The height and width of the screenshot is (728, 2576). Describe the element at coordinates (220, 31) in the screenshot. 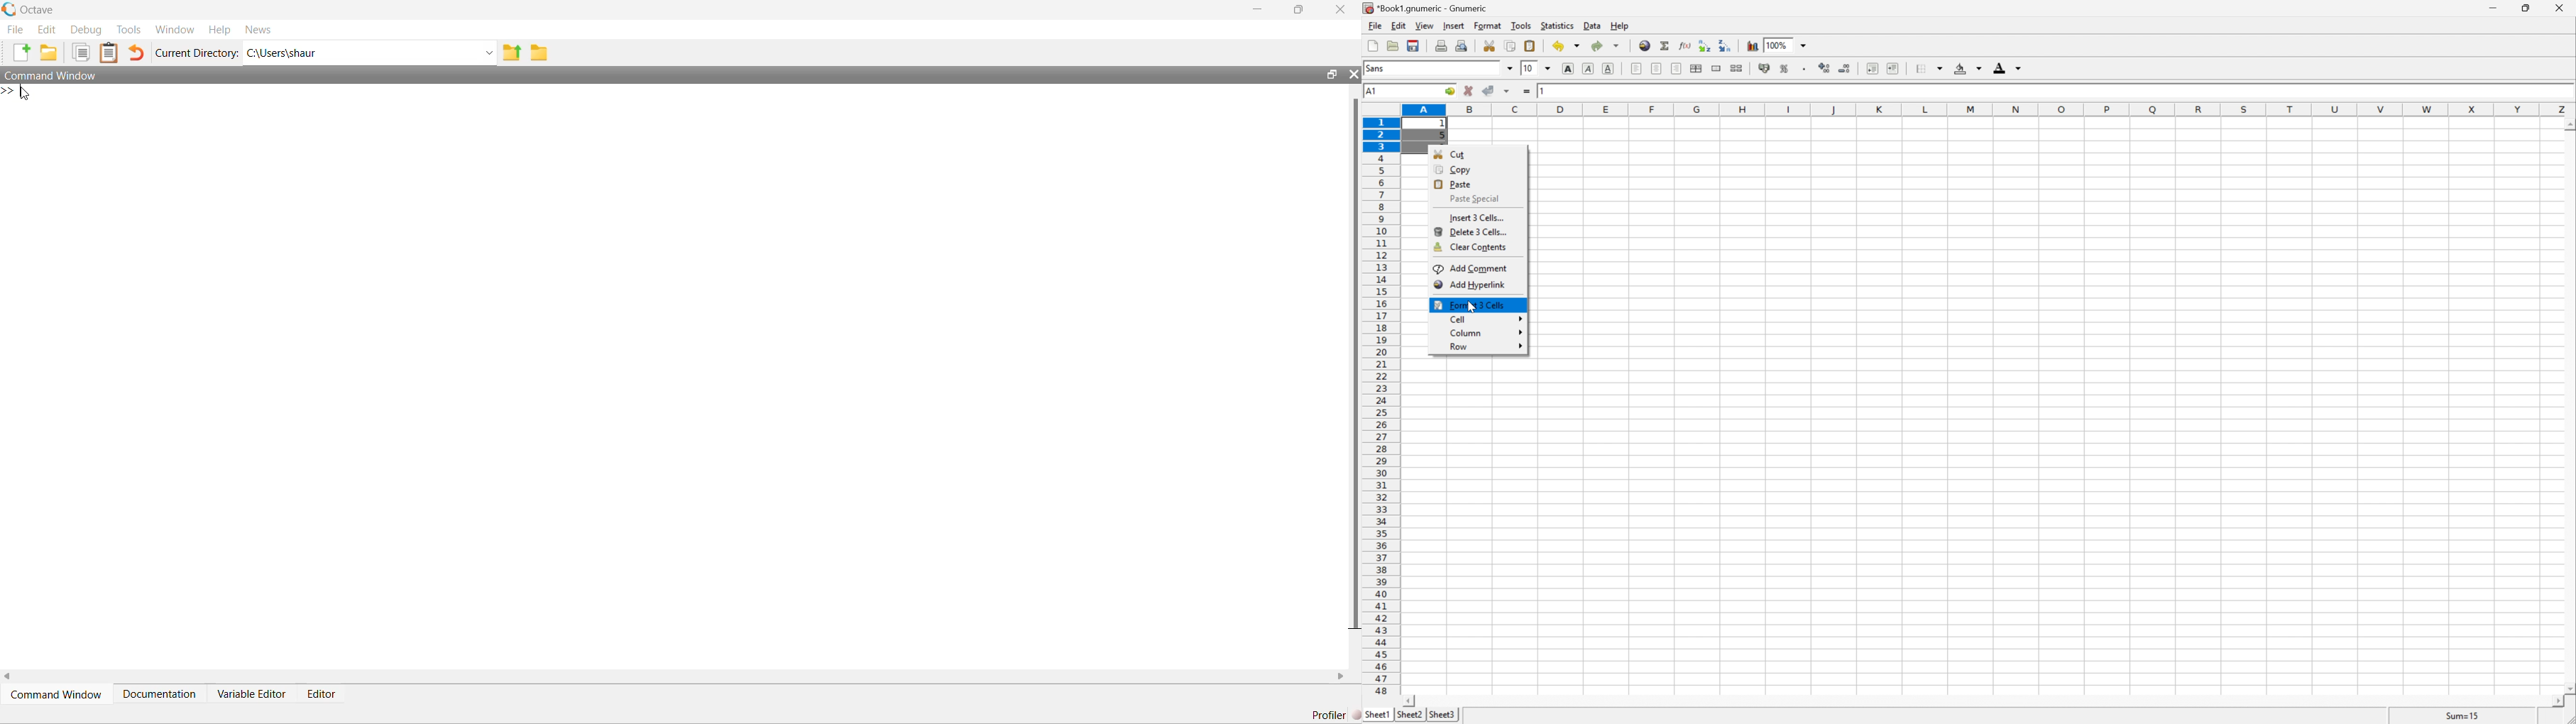

I see `Help` at that location.